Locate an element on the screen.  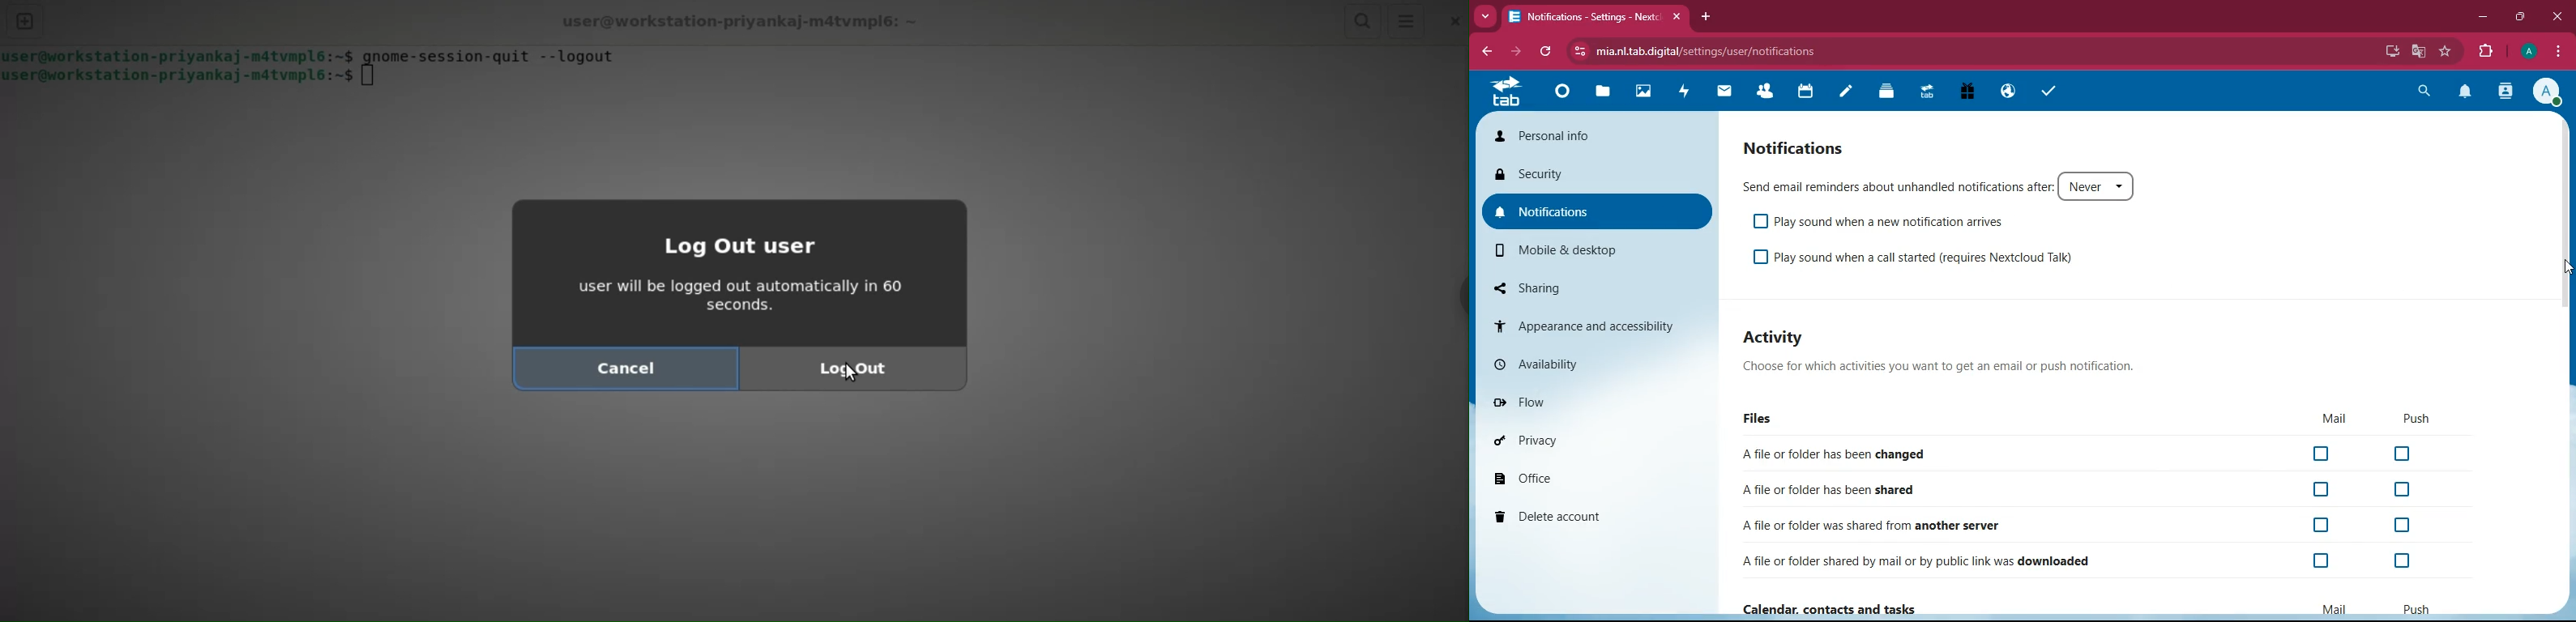
options is located at coordinates (2558, 51).